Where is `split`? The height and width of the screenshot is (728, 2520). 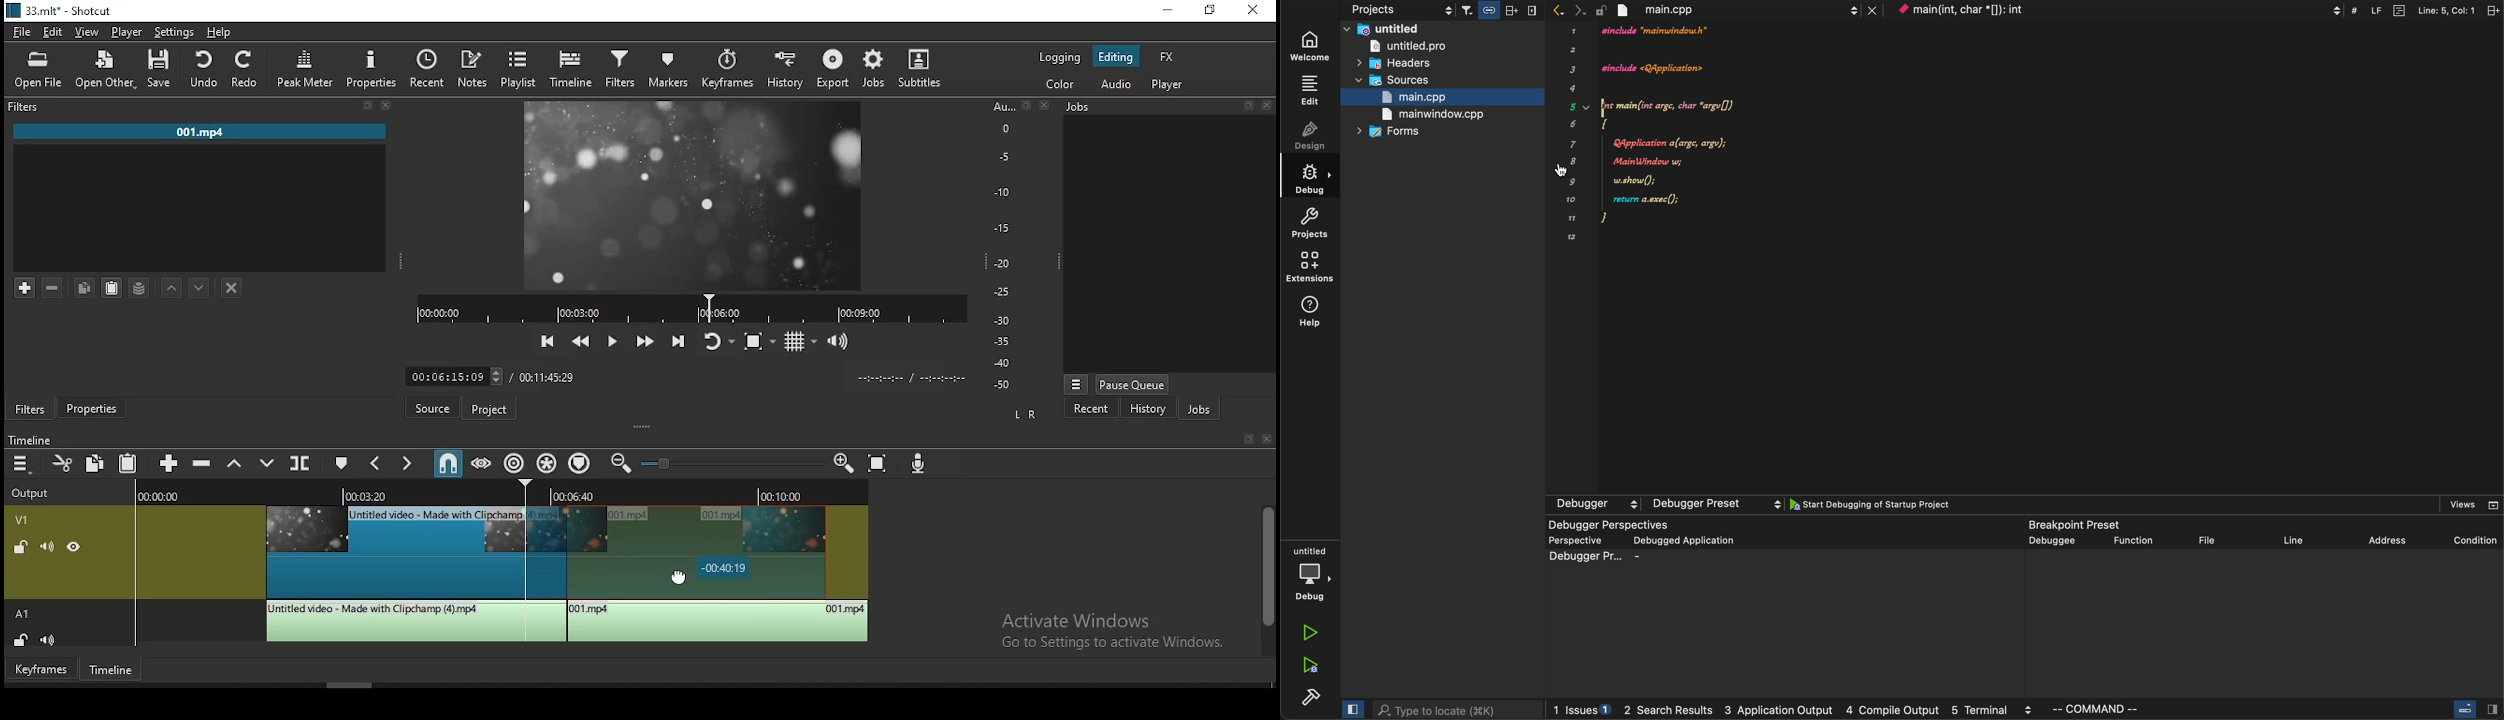
split is located at coordinates (2425, 10).